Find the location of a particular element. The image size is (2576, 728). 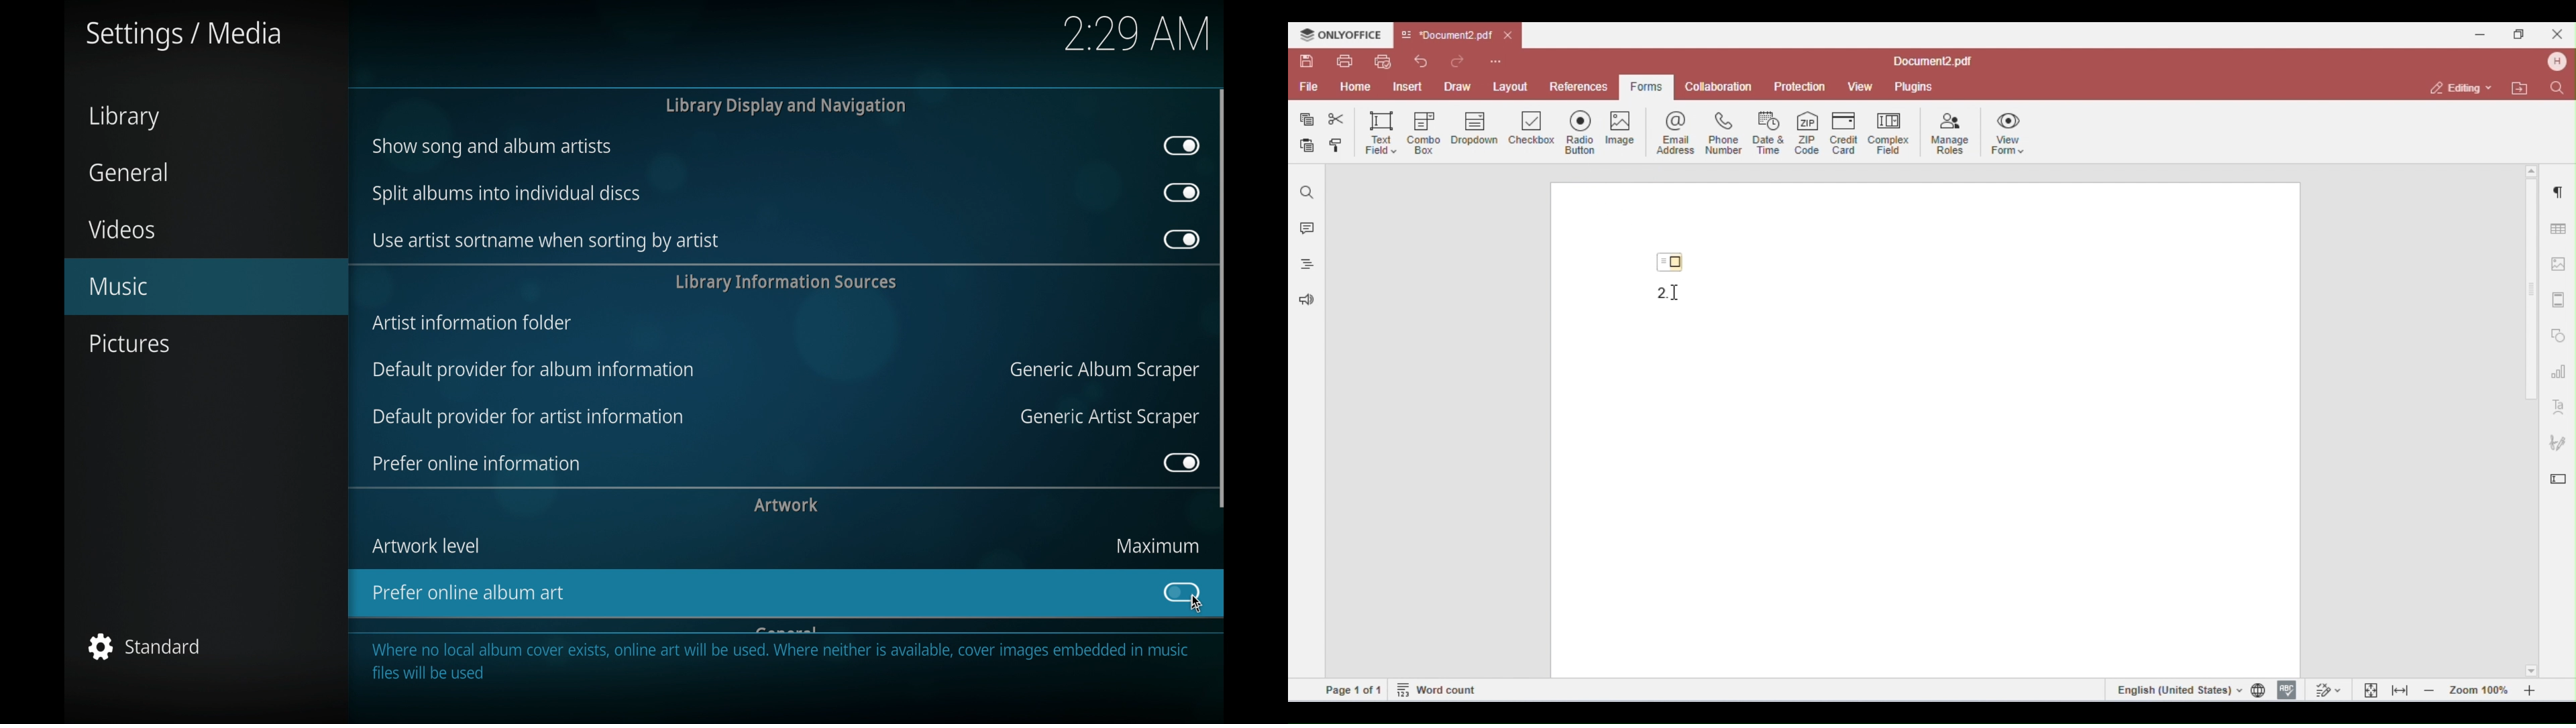

Where no local album cover exists, online art will be used. Where neither is available, cover images embedded in music
files will be used is located at coordinates (788, 668).